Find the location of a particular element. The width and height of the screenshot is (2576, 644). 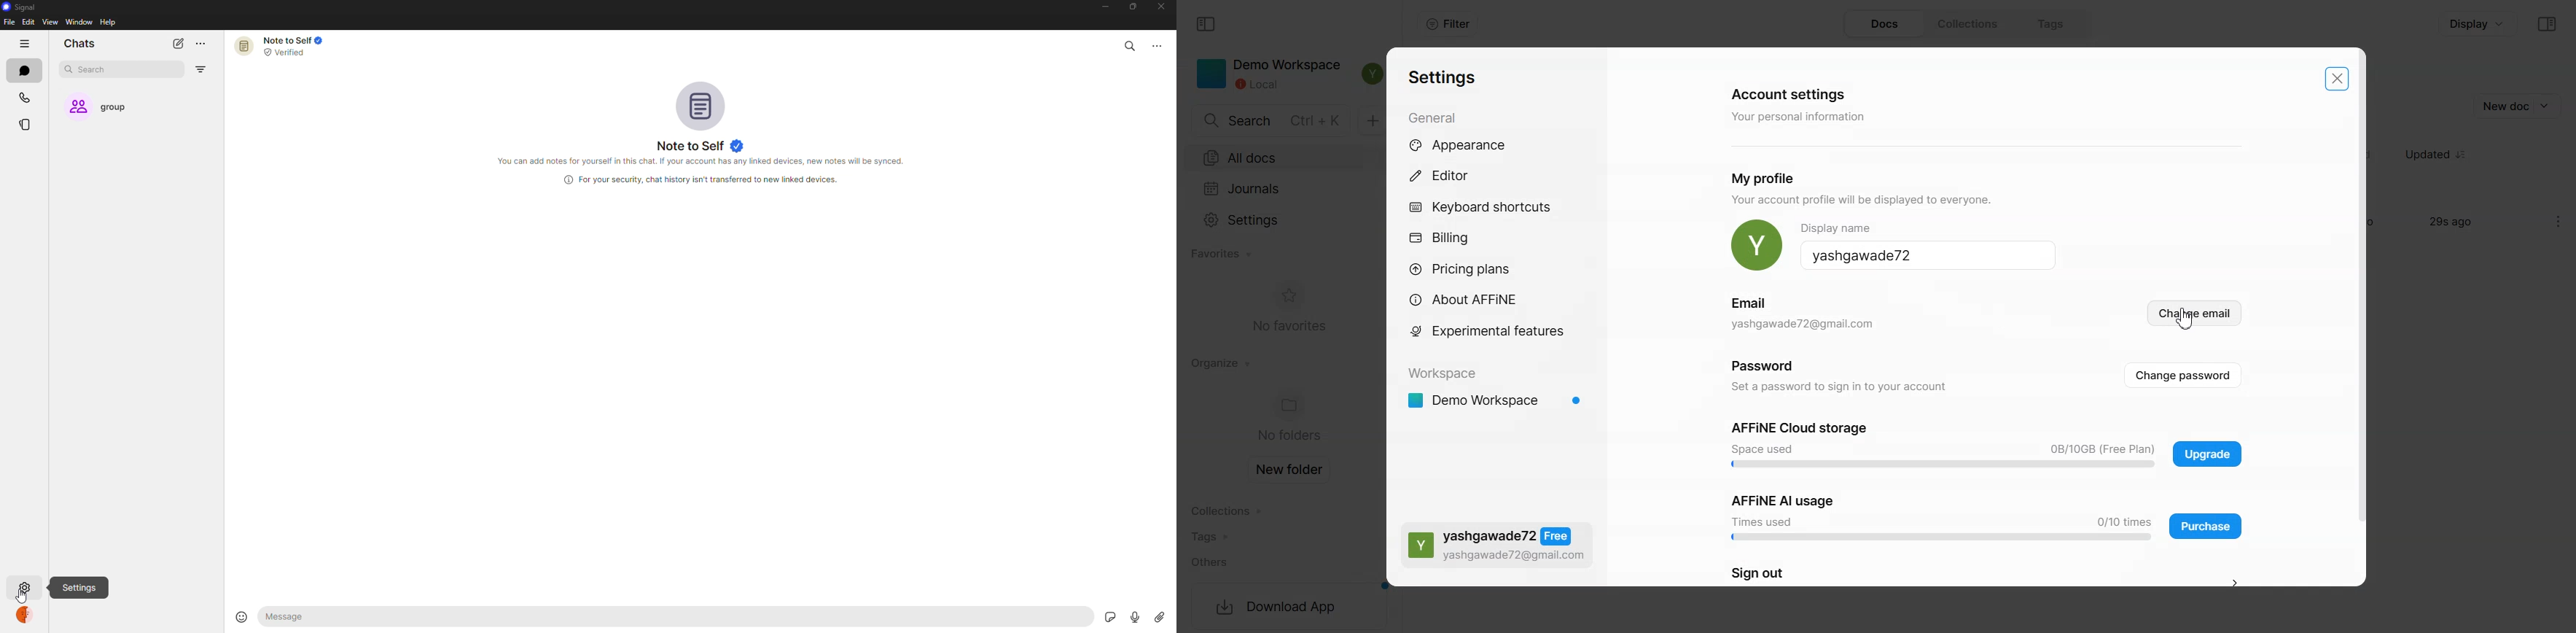

 is located at coordinates (697, 180).